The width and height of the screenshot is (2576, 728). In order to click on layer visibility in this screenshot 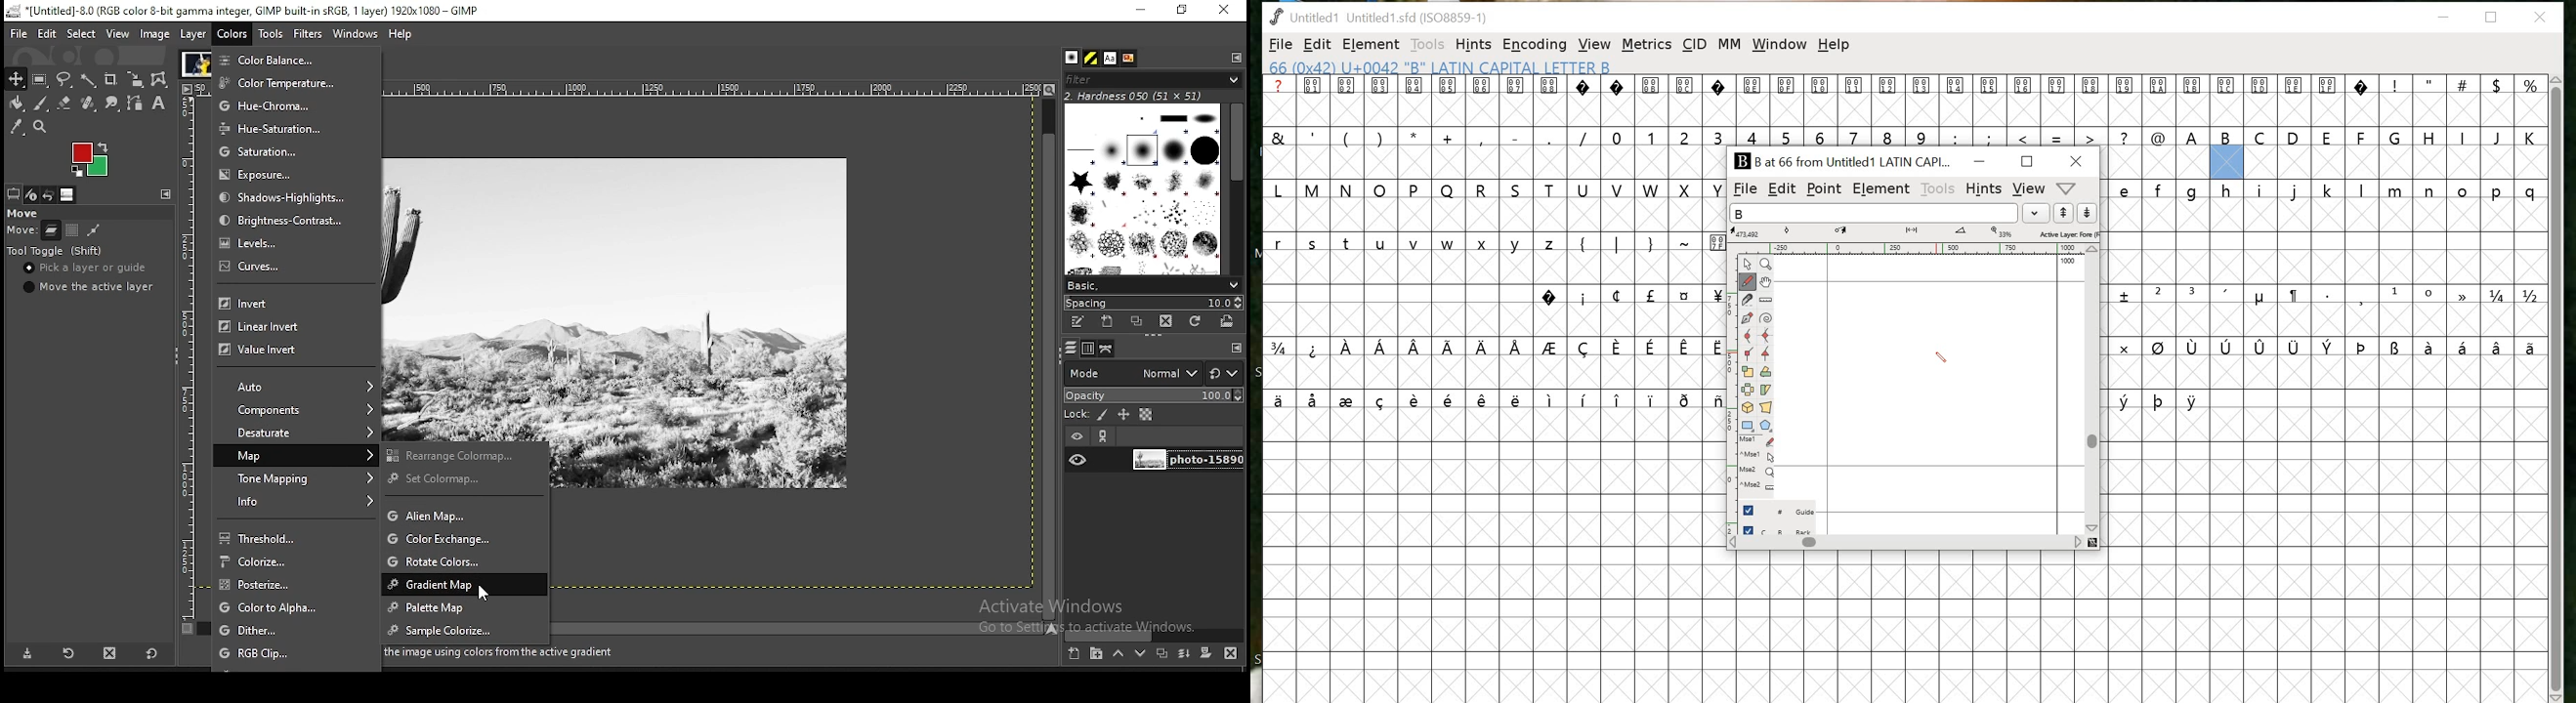, I will do `click(1076, 437)`.